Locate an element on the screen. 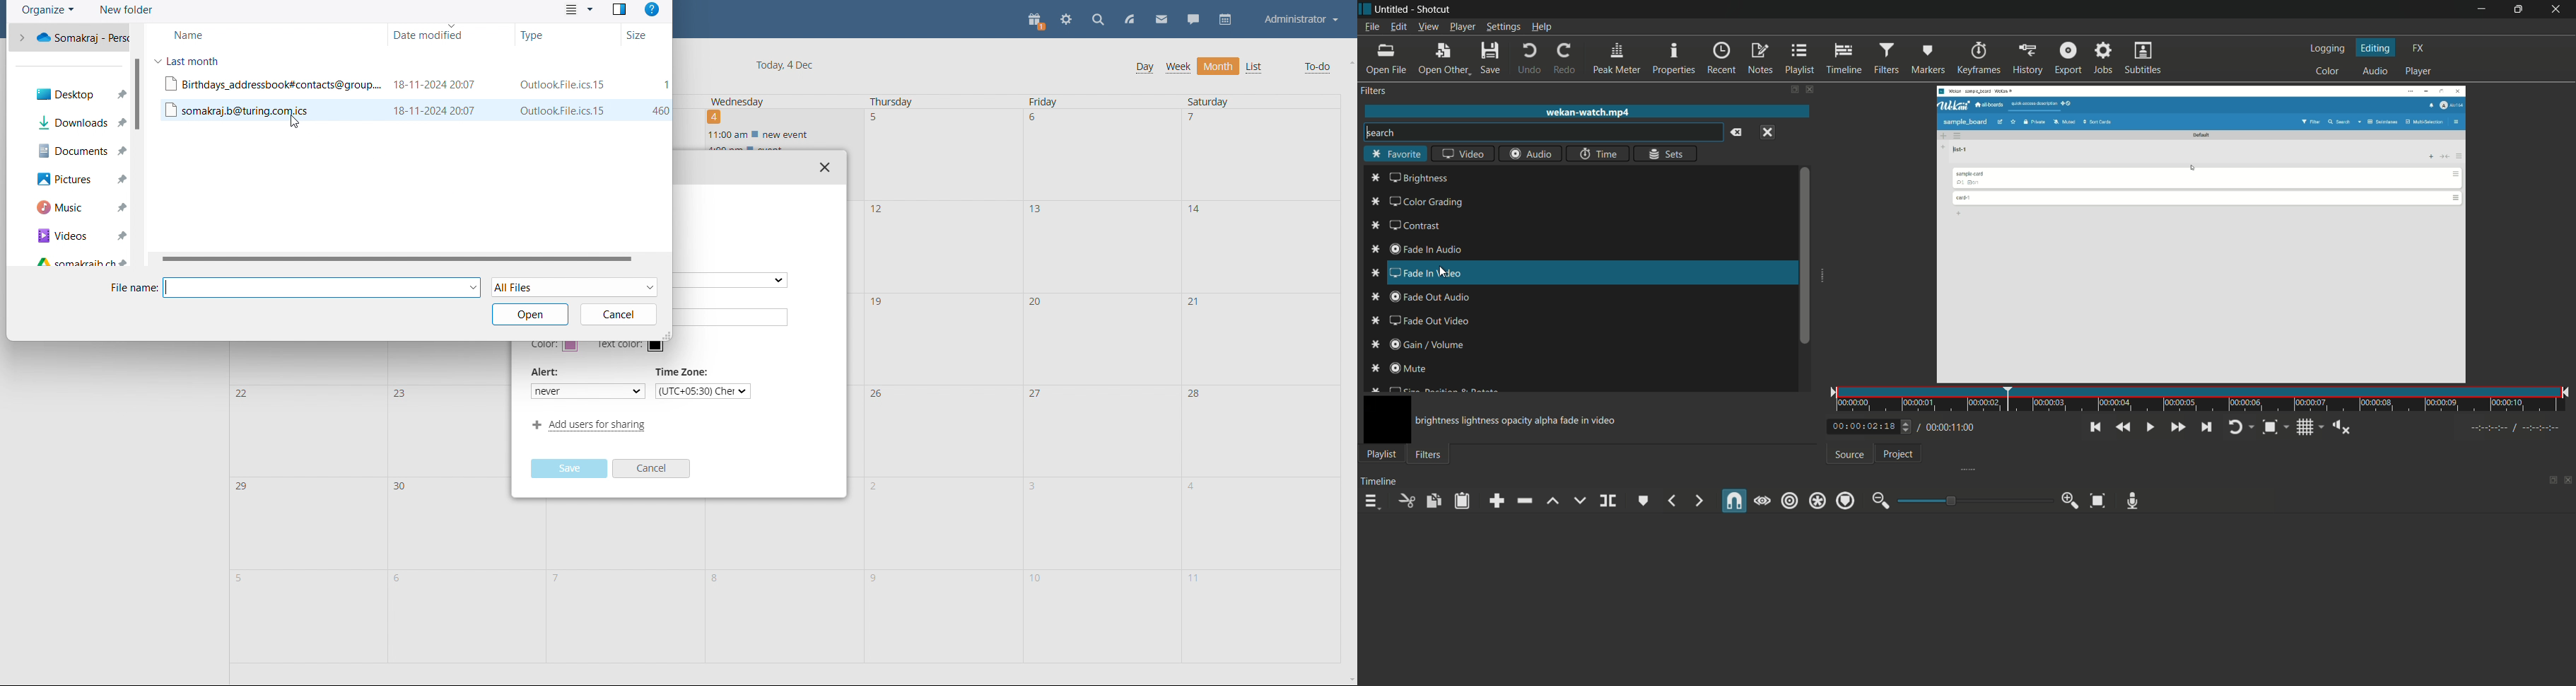 The height and width of the screenshot is (700, 2576). sets is located at coordinates (1667, 154).